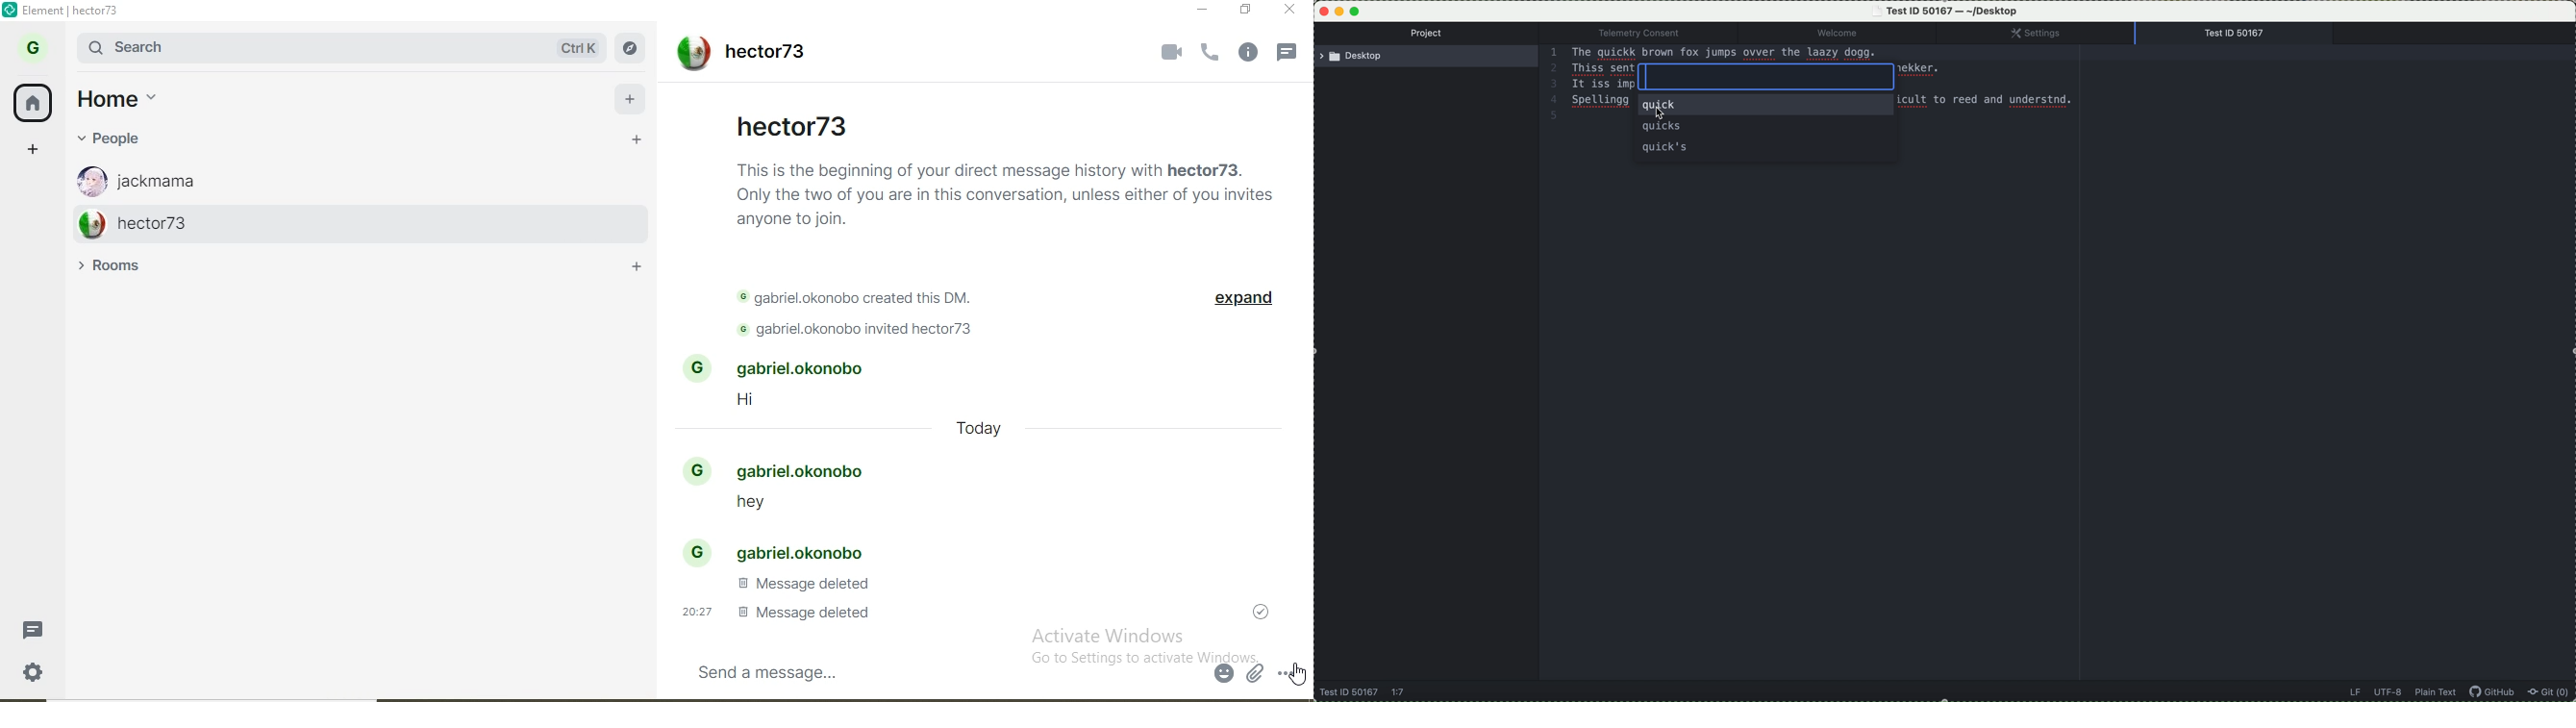 This screenshot has width=2576, height=728. I want to click on gabriel.okonobo, so click(784, 369).